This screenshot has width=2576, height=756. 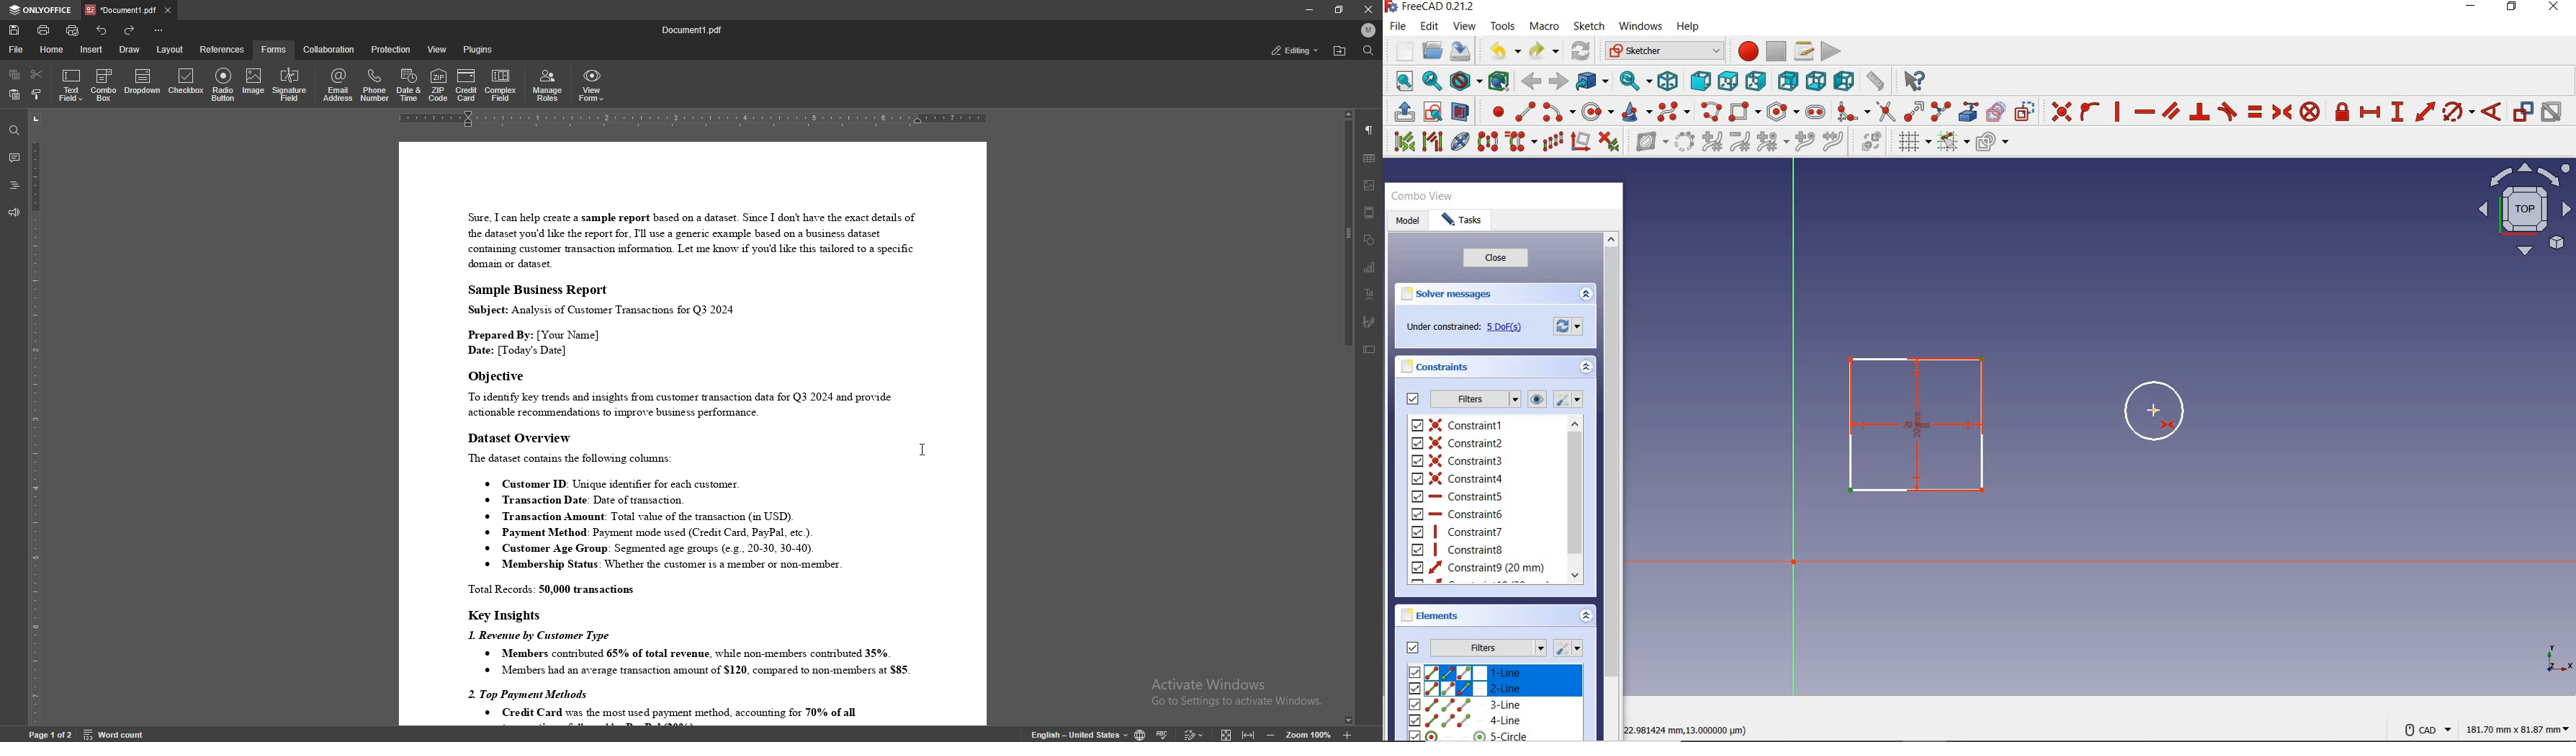 I want to click on filters, so click(x=1474, y=399).